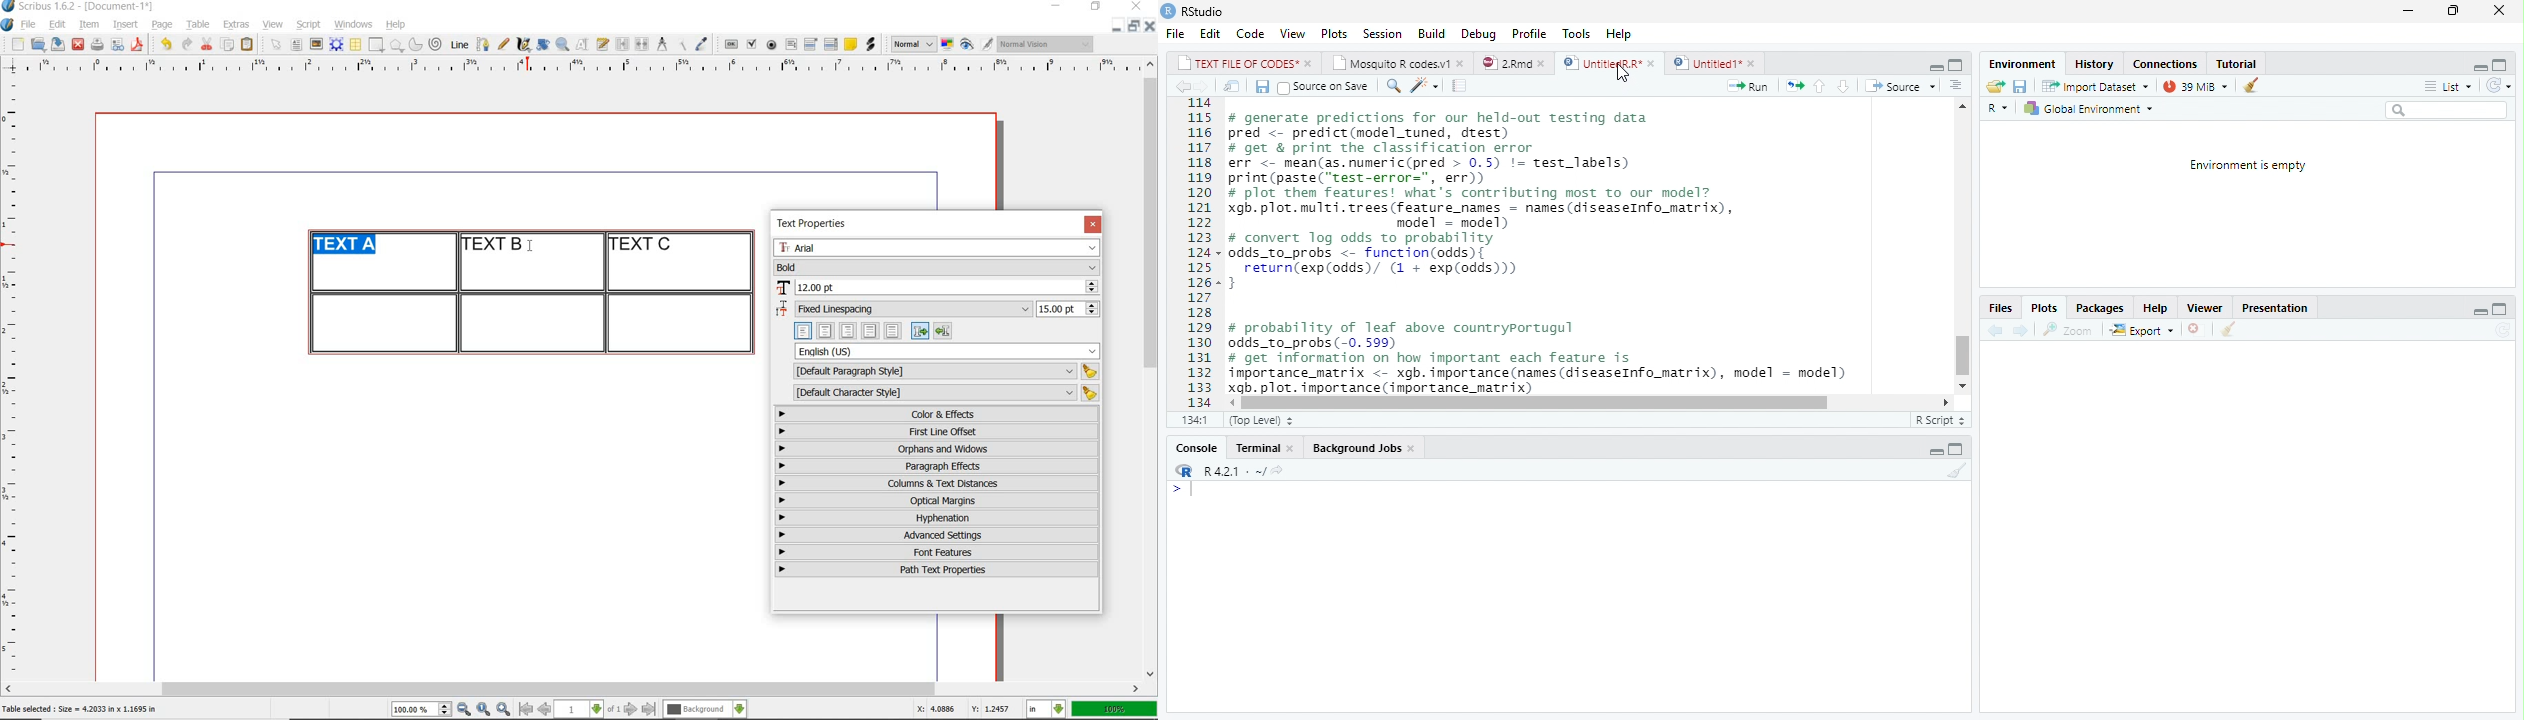 This screenshot has height=728, width=2548. I want to click on go to next page, so click(631, 710).